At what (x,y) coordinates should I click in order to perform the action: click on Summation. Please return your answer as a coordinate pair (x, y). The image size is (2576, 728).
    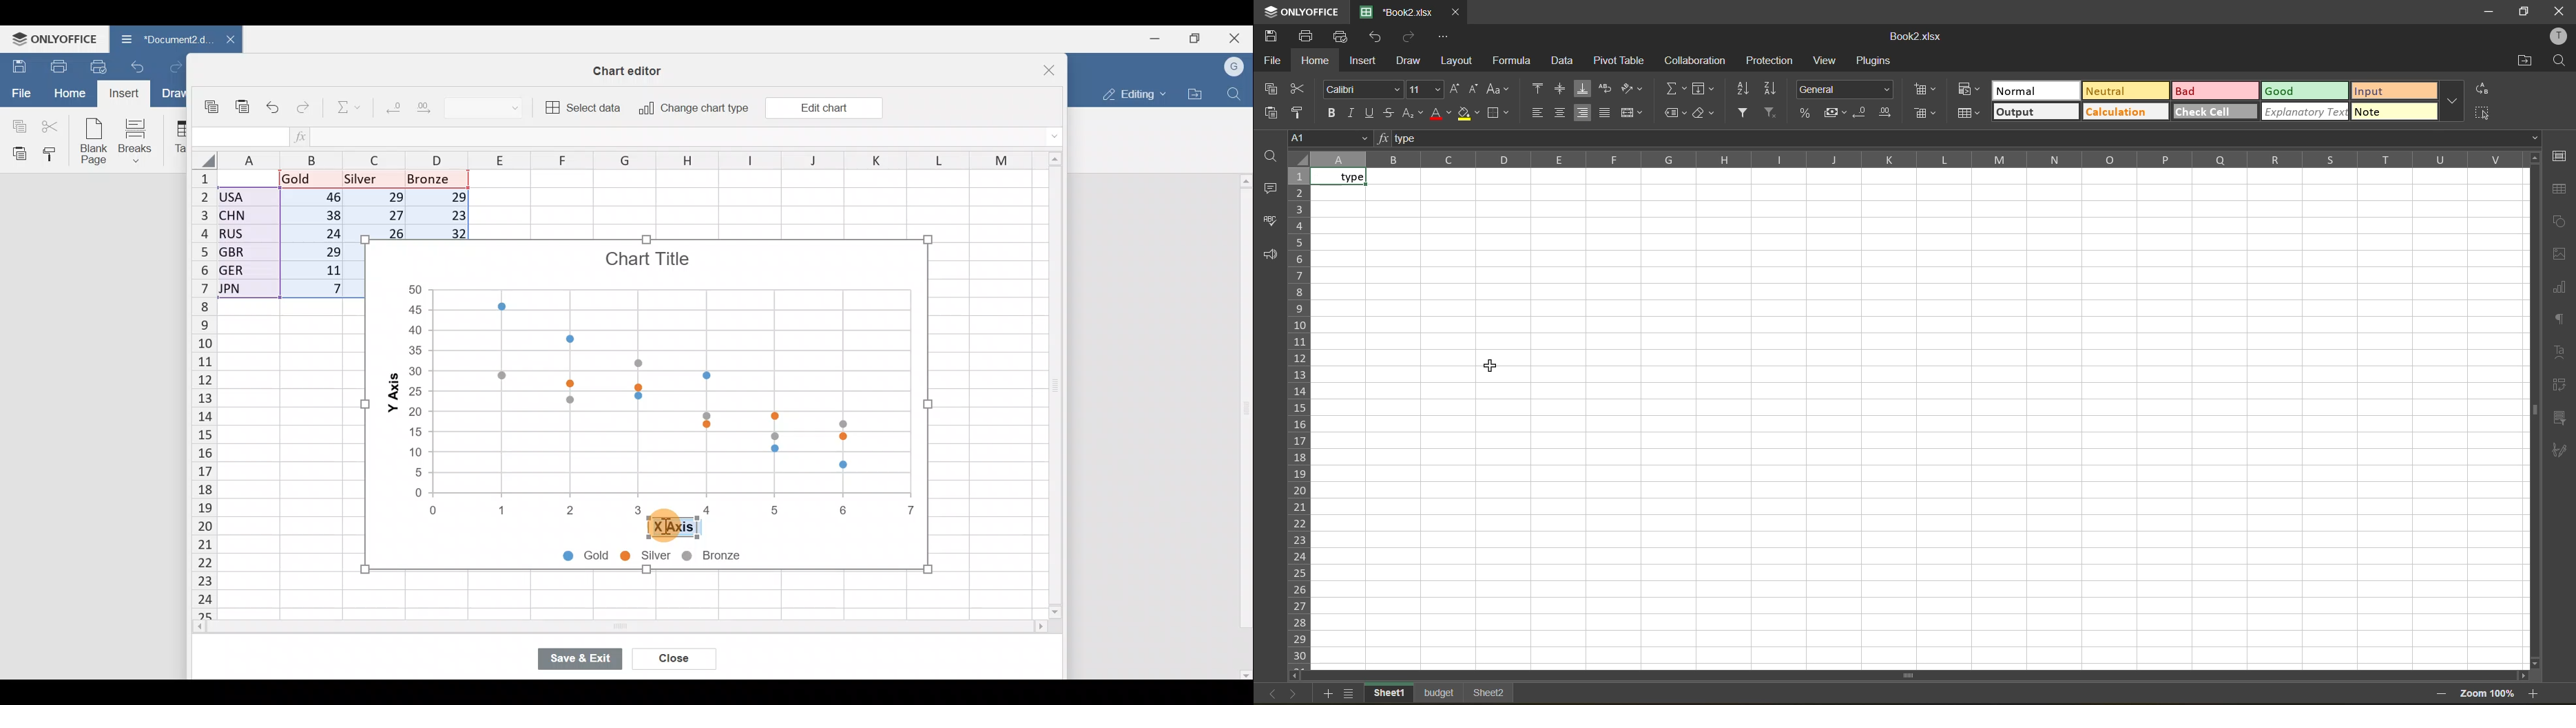
    Looking at the image, I should click on (342, 109).